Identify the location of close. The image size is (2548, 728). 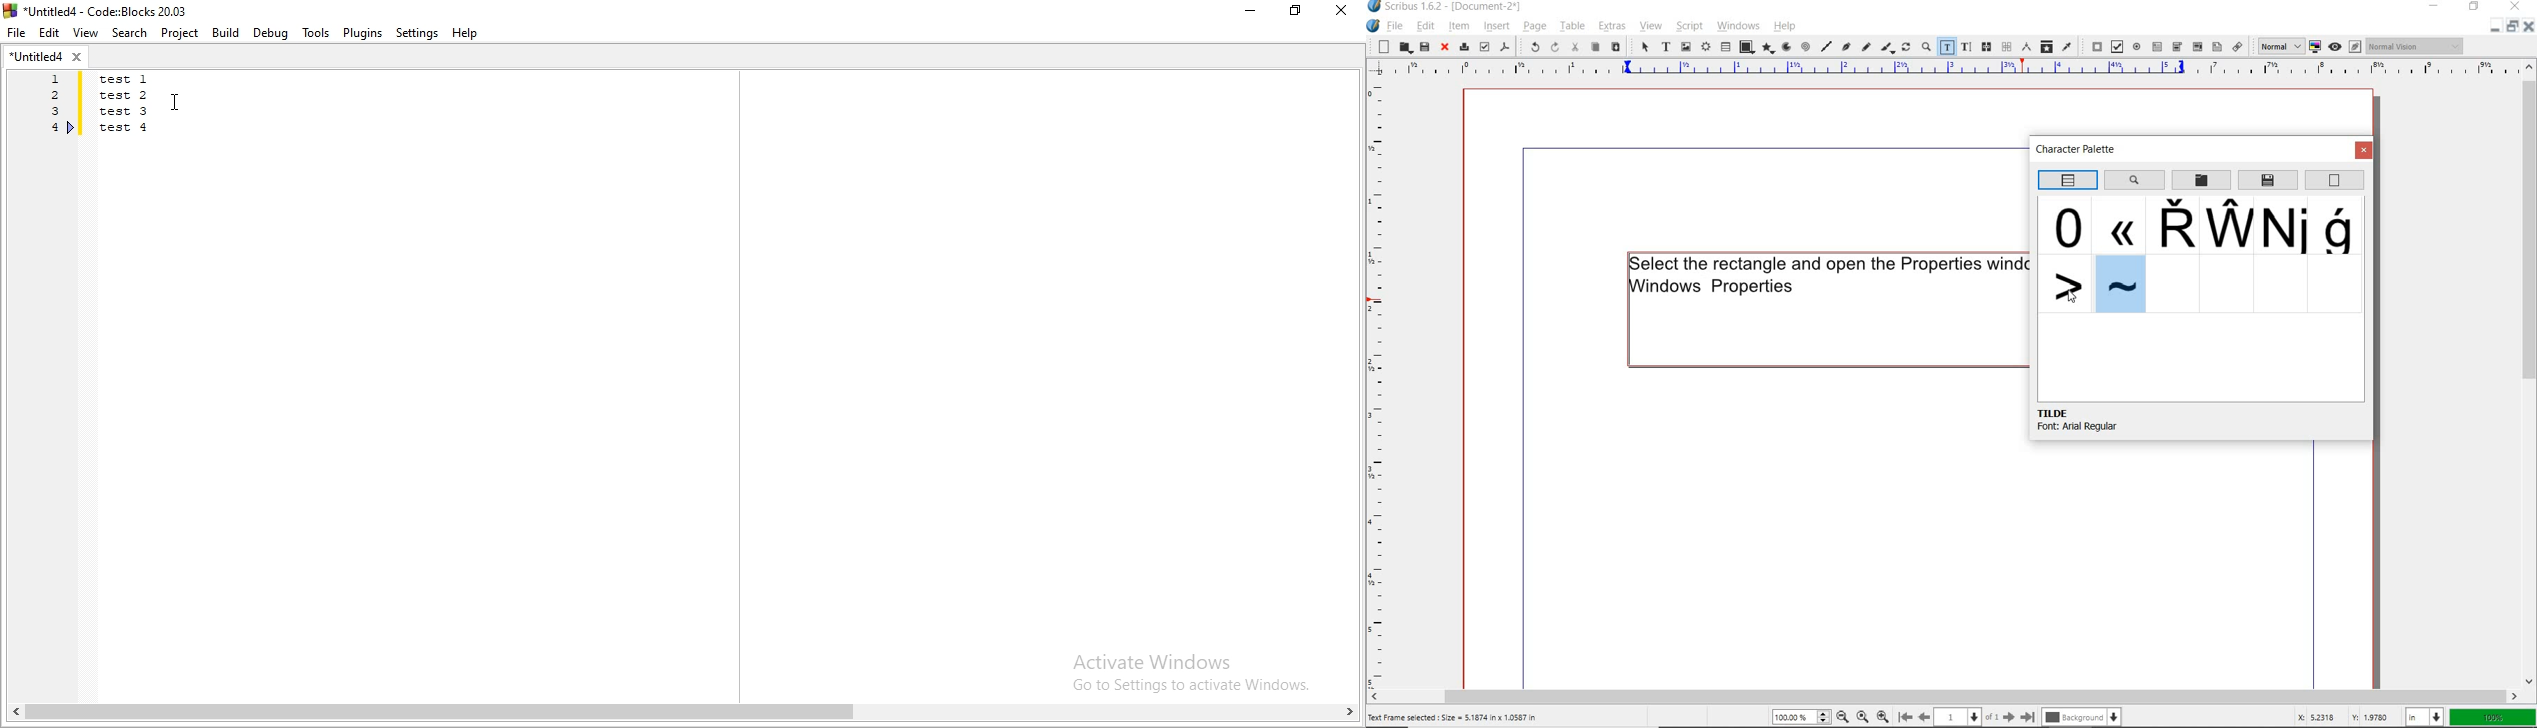
(2365, 151).